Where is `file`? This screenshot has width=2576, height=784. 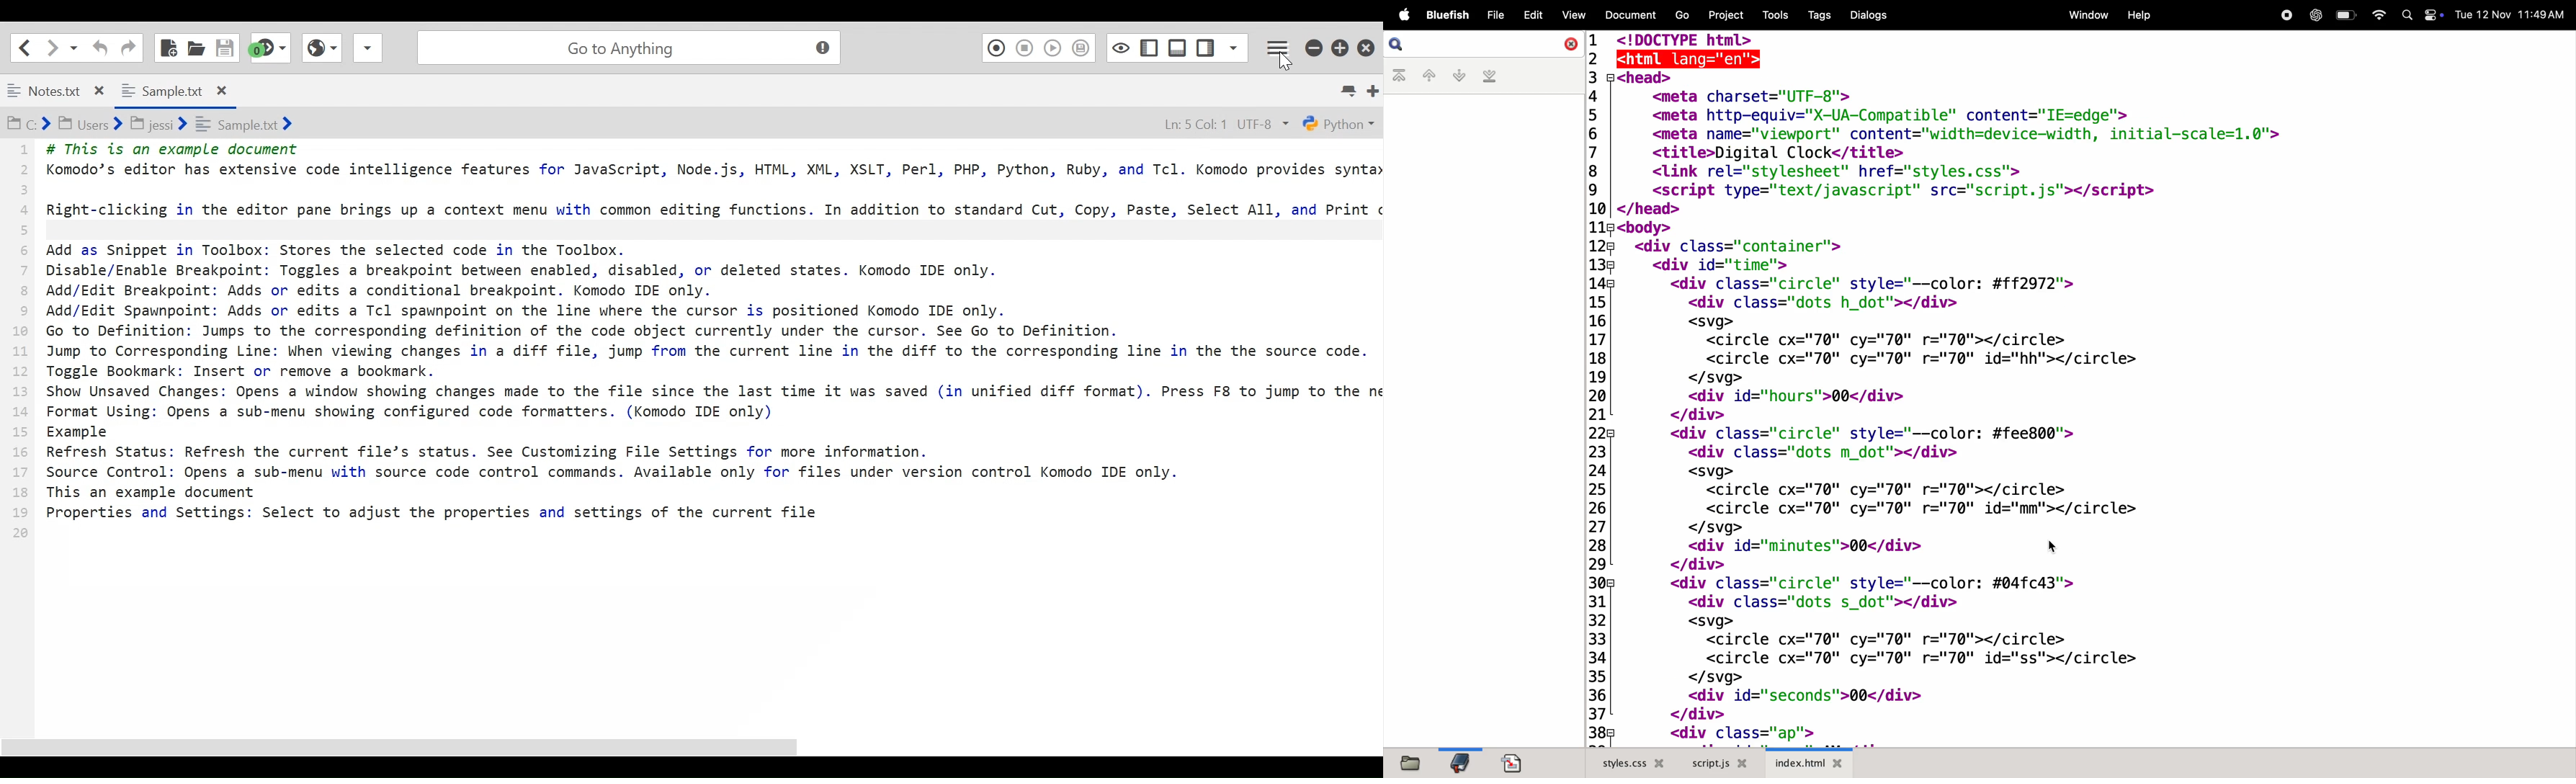
file is located at coordinates (1495, 15).